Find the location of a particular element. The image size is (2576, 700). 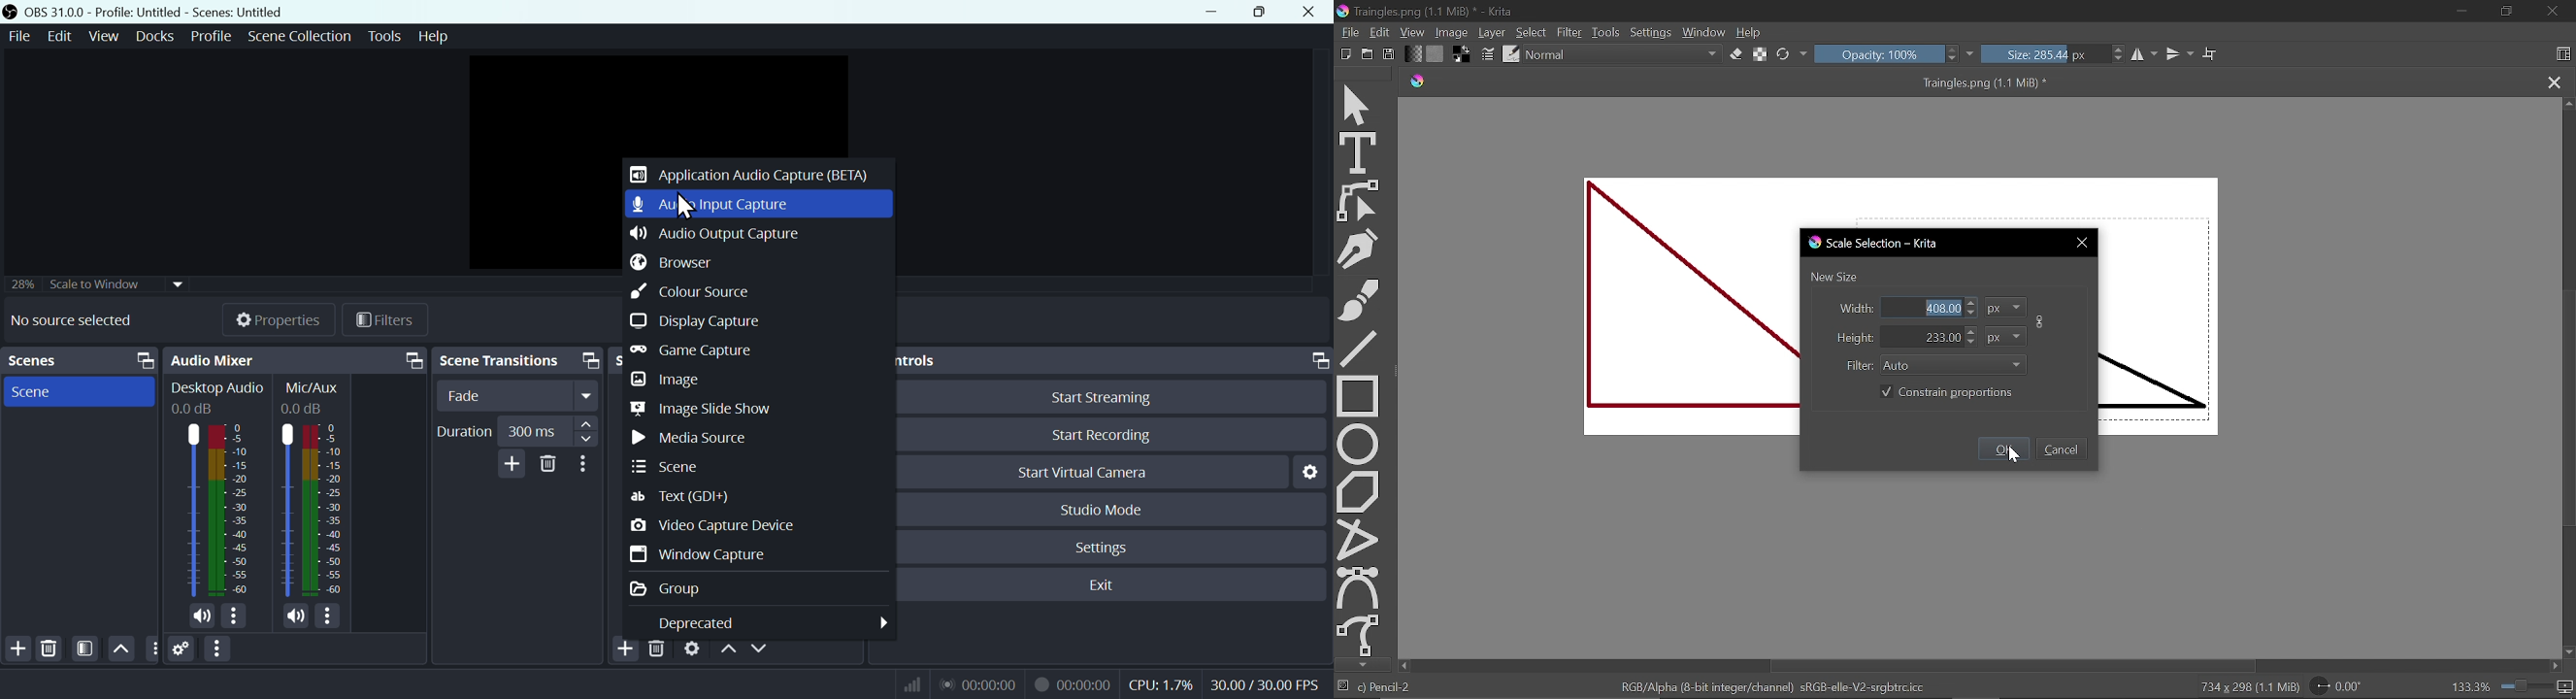

CLose is located at coordinates (2553, 12).